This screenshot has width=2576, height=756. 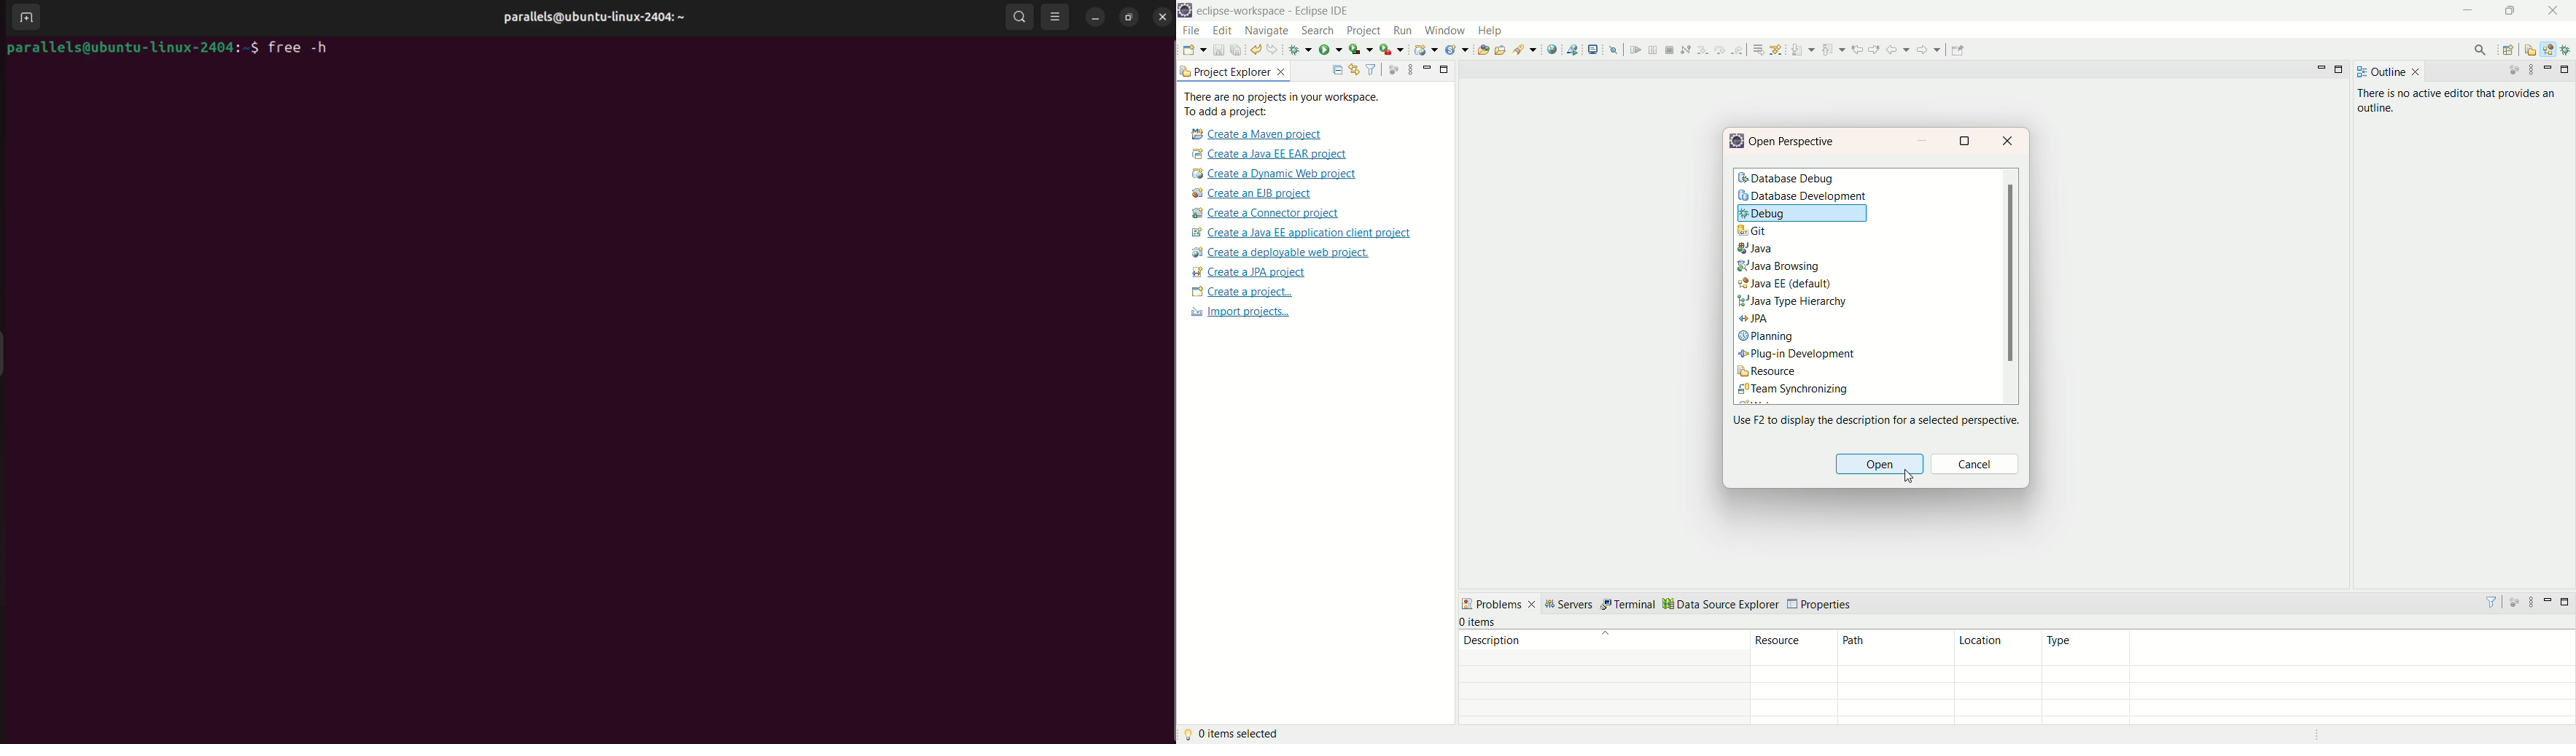 What do you see at coordinates (1599, 681) in the screenshot?
I see `description` at bounding box center [1599, 681].